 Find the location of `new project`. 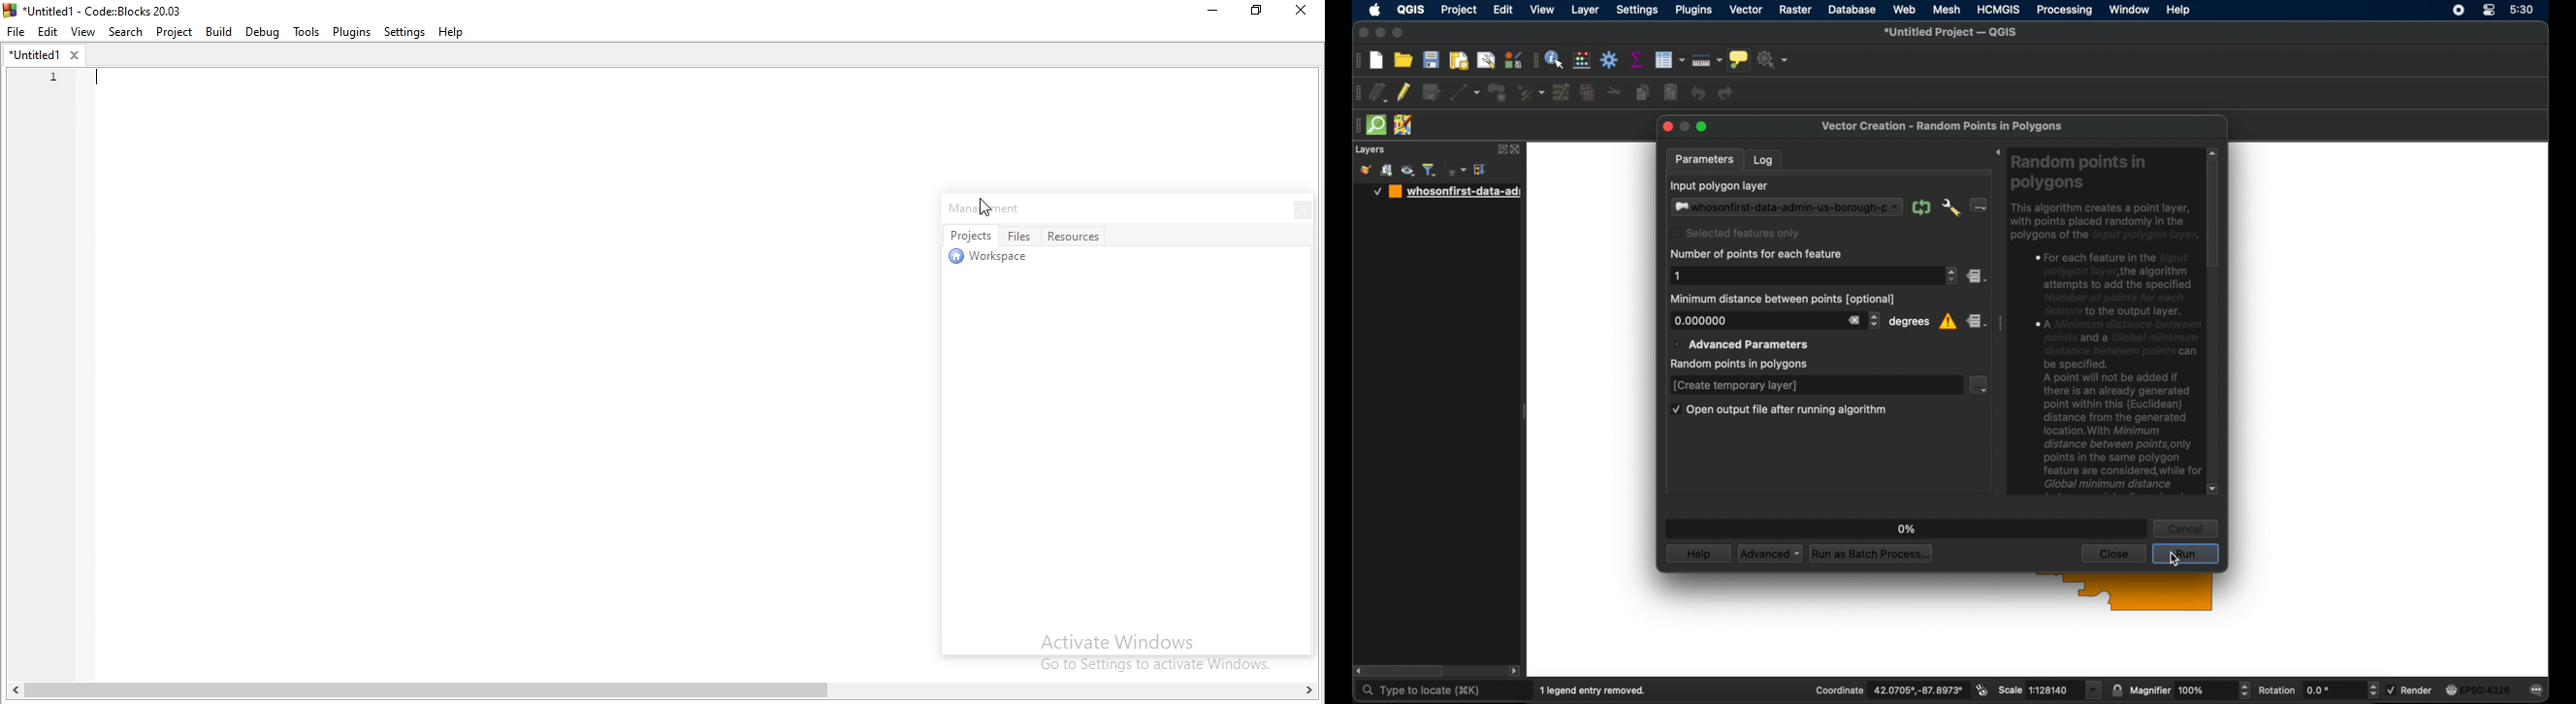

new project is located at coordinates (1376, 60).